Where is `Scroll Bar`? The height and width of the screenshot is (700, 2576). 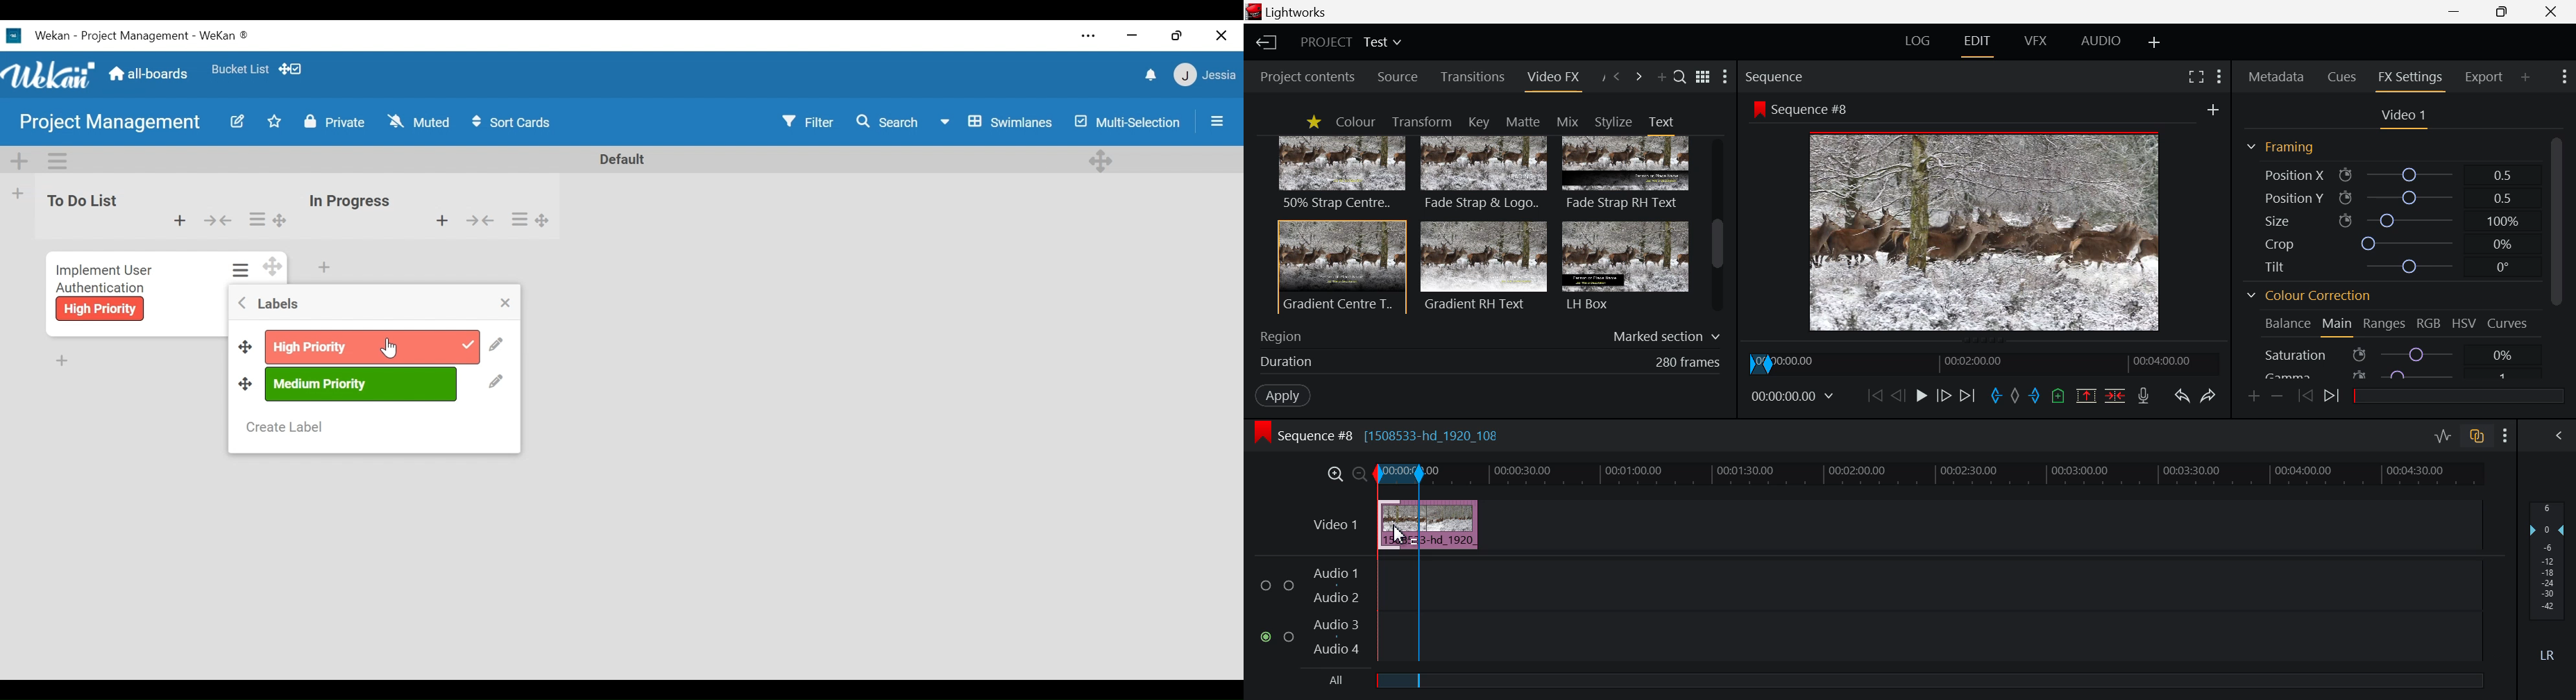
Scroll Bar is located at coordinates (1718, 226).